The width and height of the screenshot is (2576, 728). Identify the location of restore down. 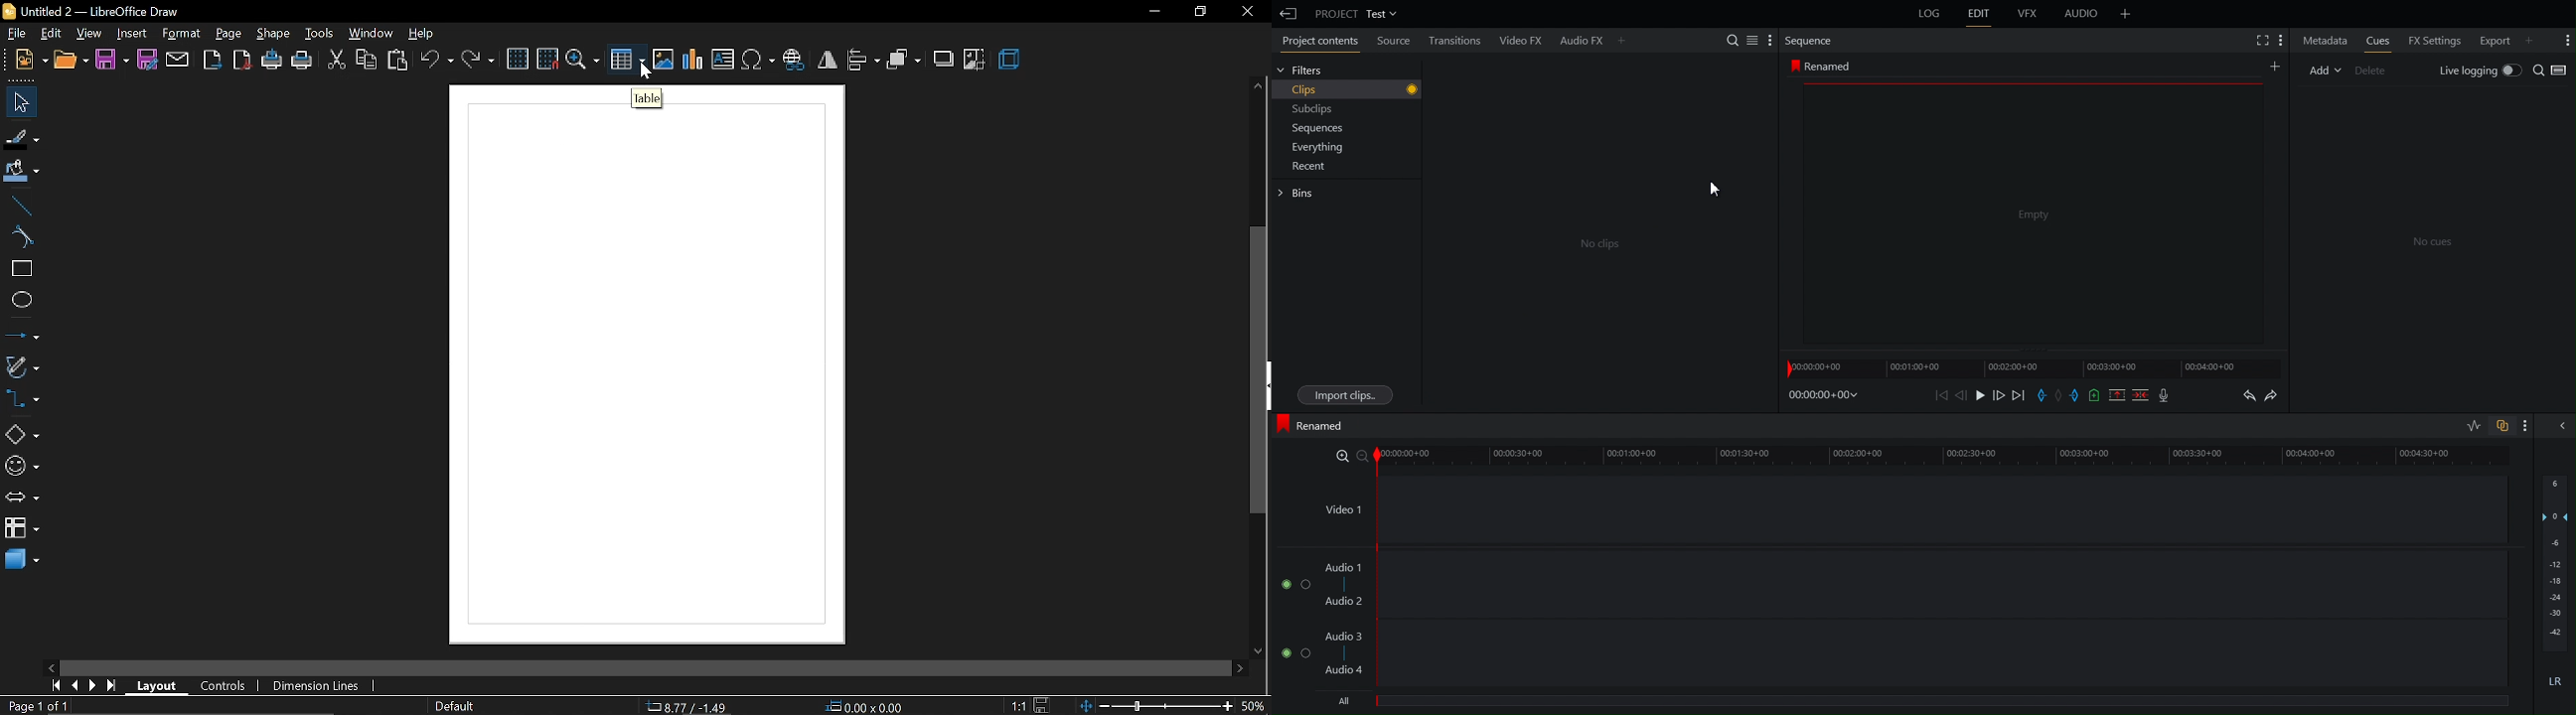
(1199, 10).